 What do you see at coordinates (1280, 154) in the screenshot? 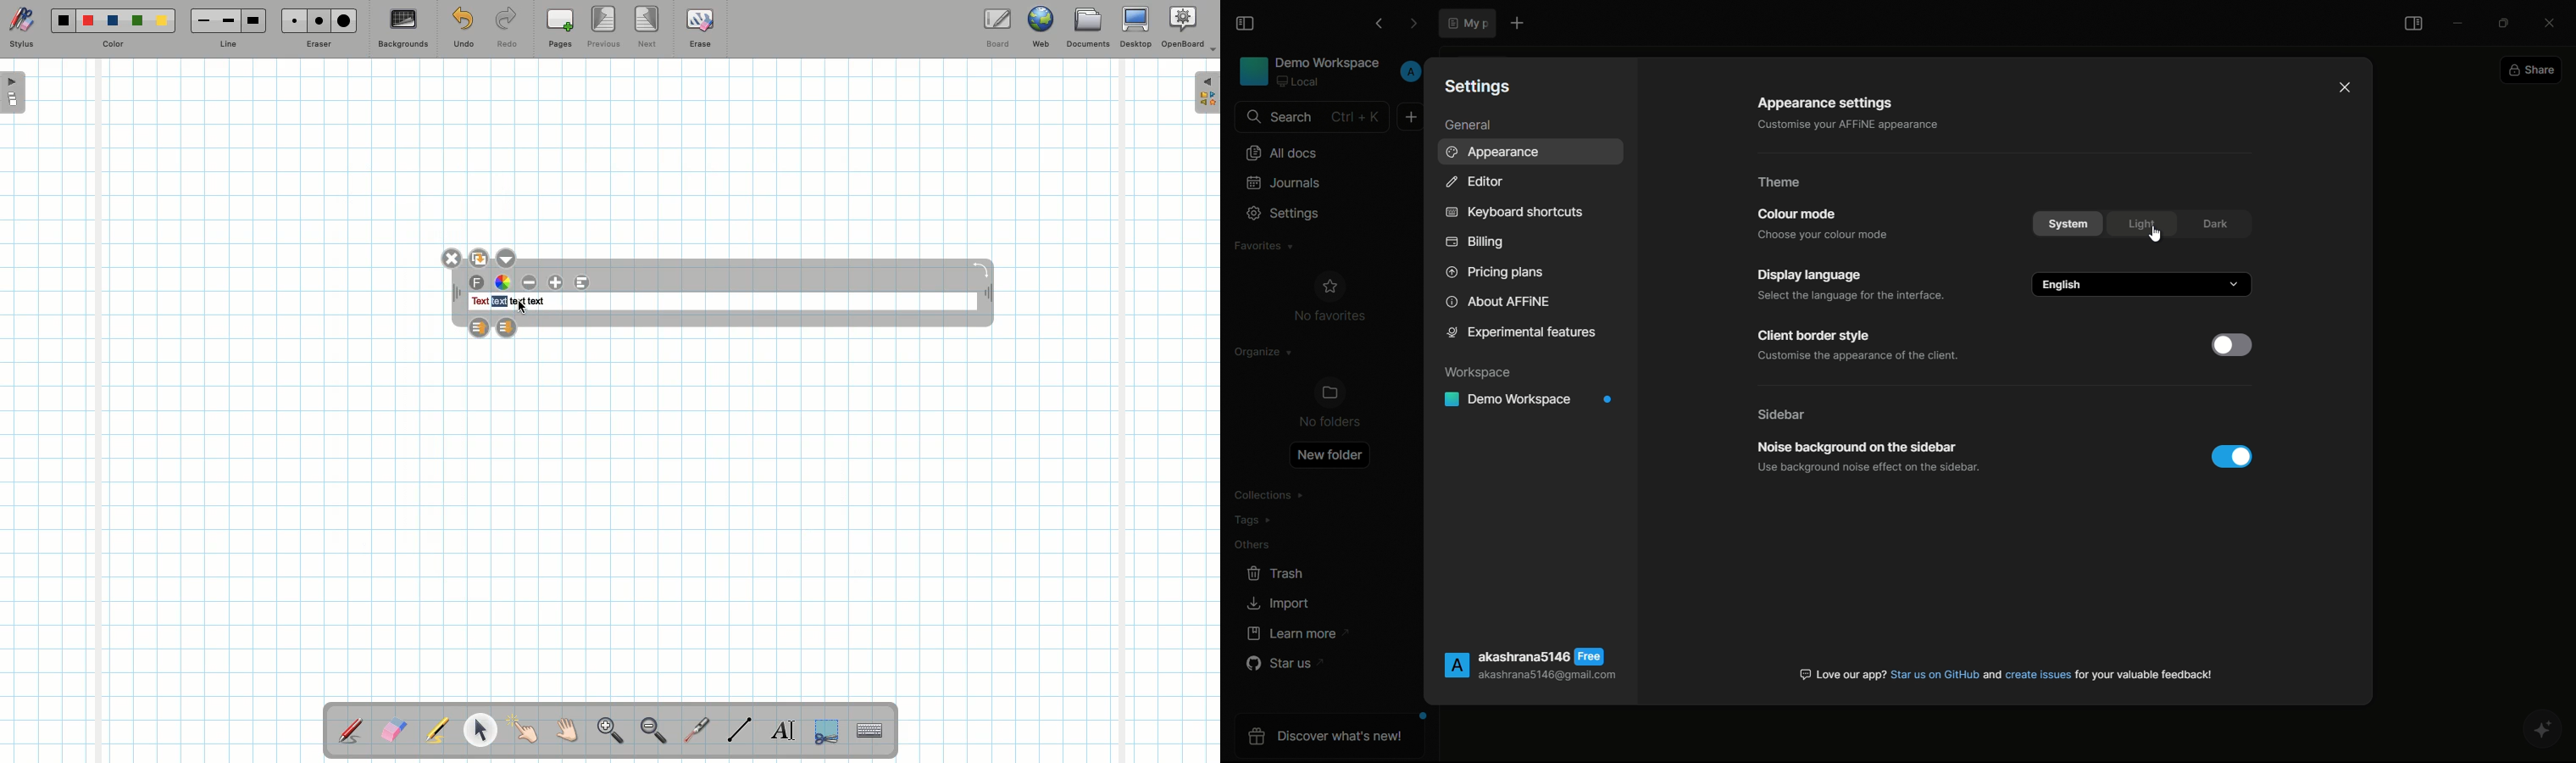
I see `all documents` at bounding box center [1280, 154].